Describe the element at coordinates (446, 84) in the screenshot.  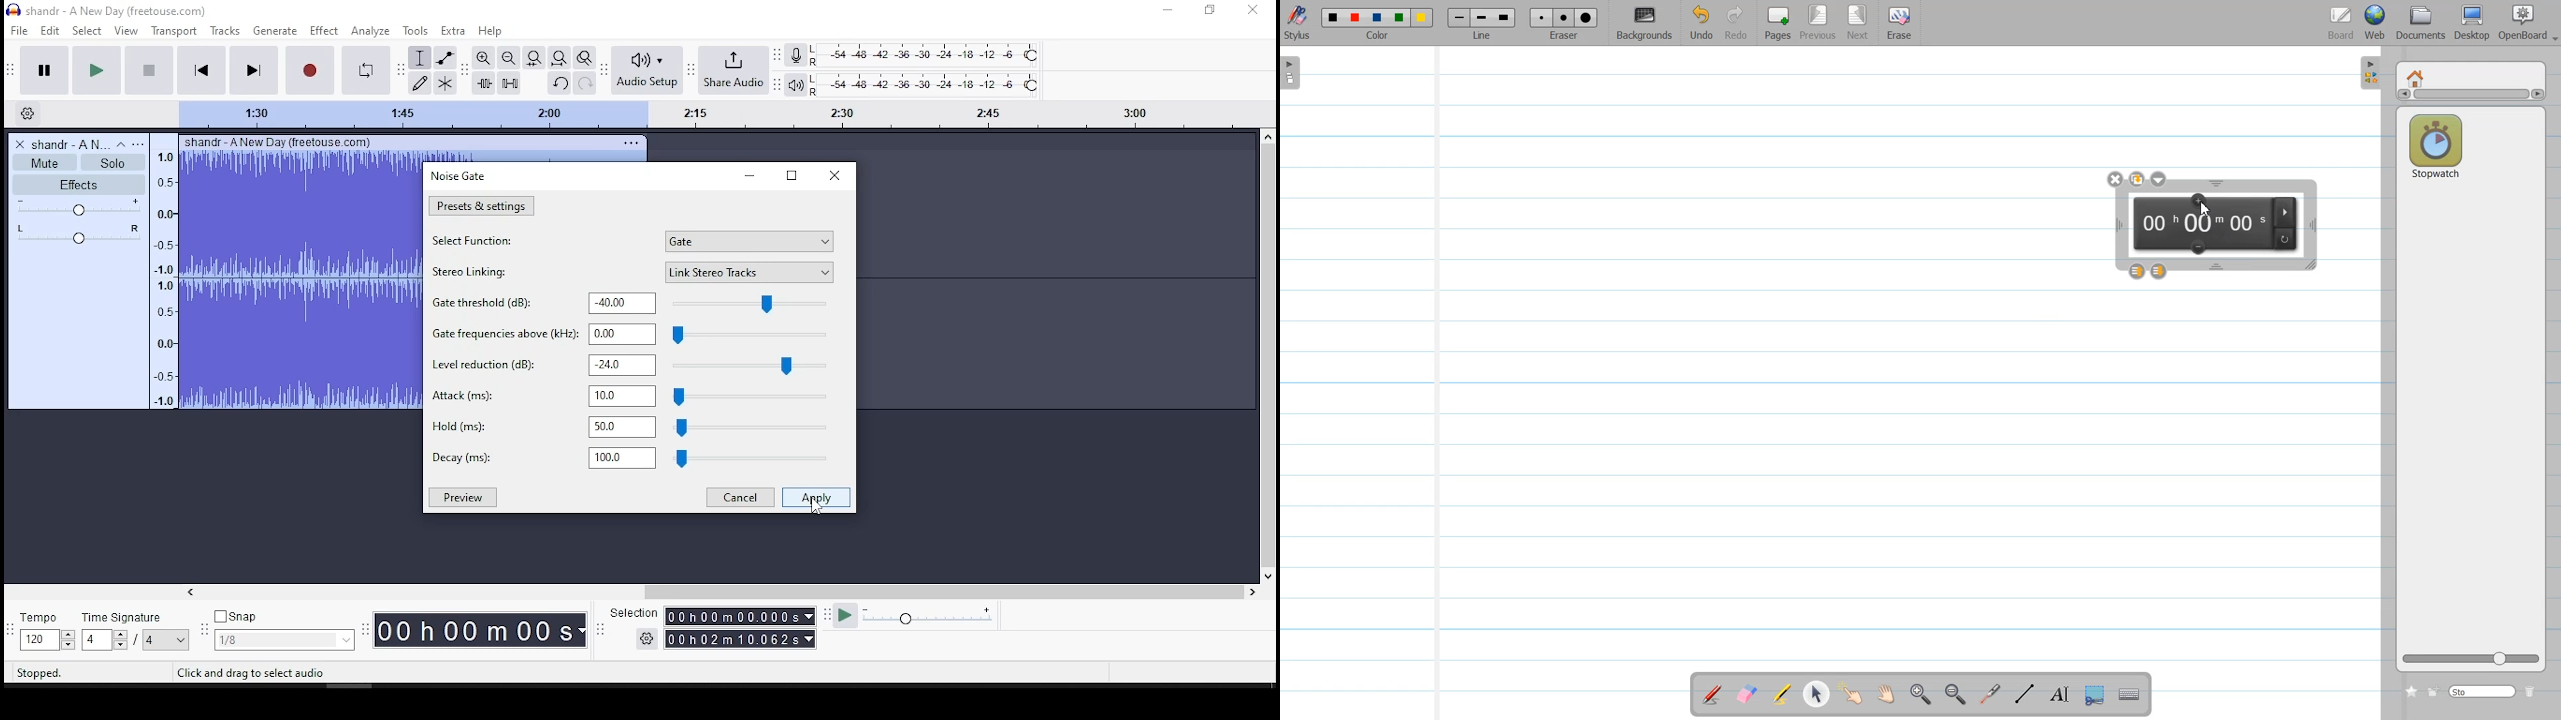
I see `multi tool` at that location.